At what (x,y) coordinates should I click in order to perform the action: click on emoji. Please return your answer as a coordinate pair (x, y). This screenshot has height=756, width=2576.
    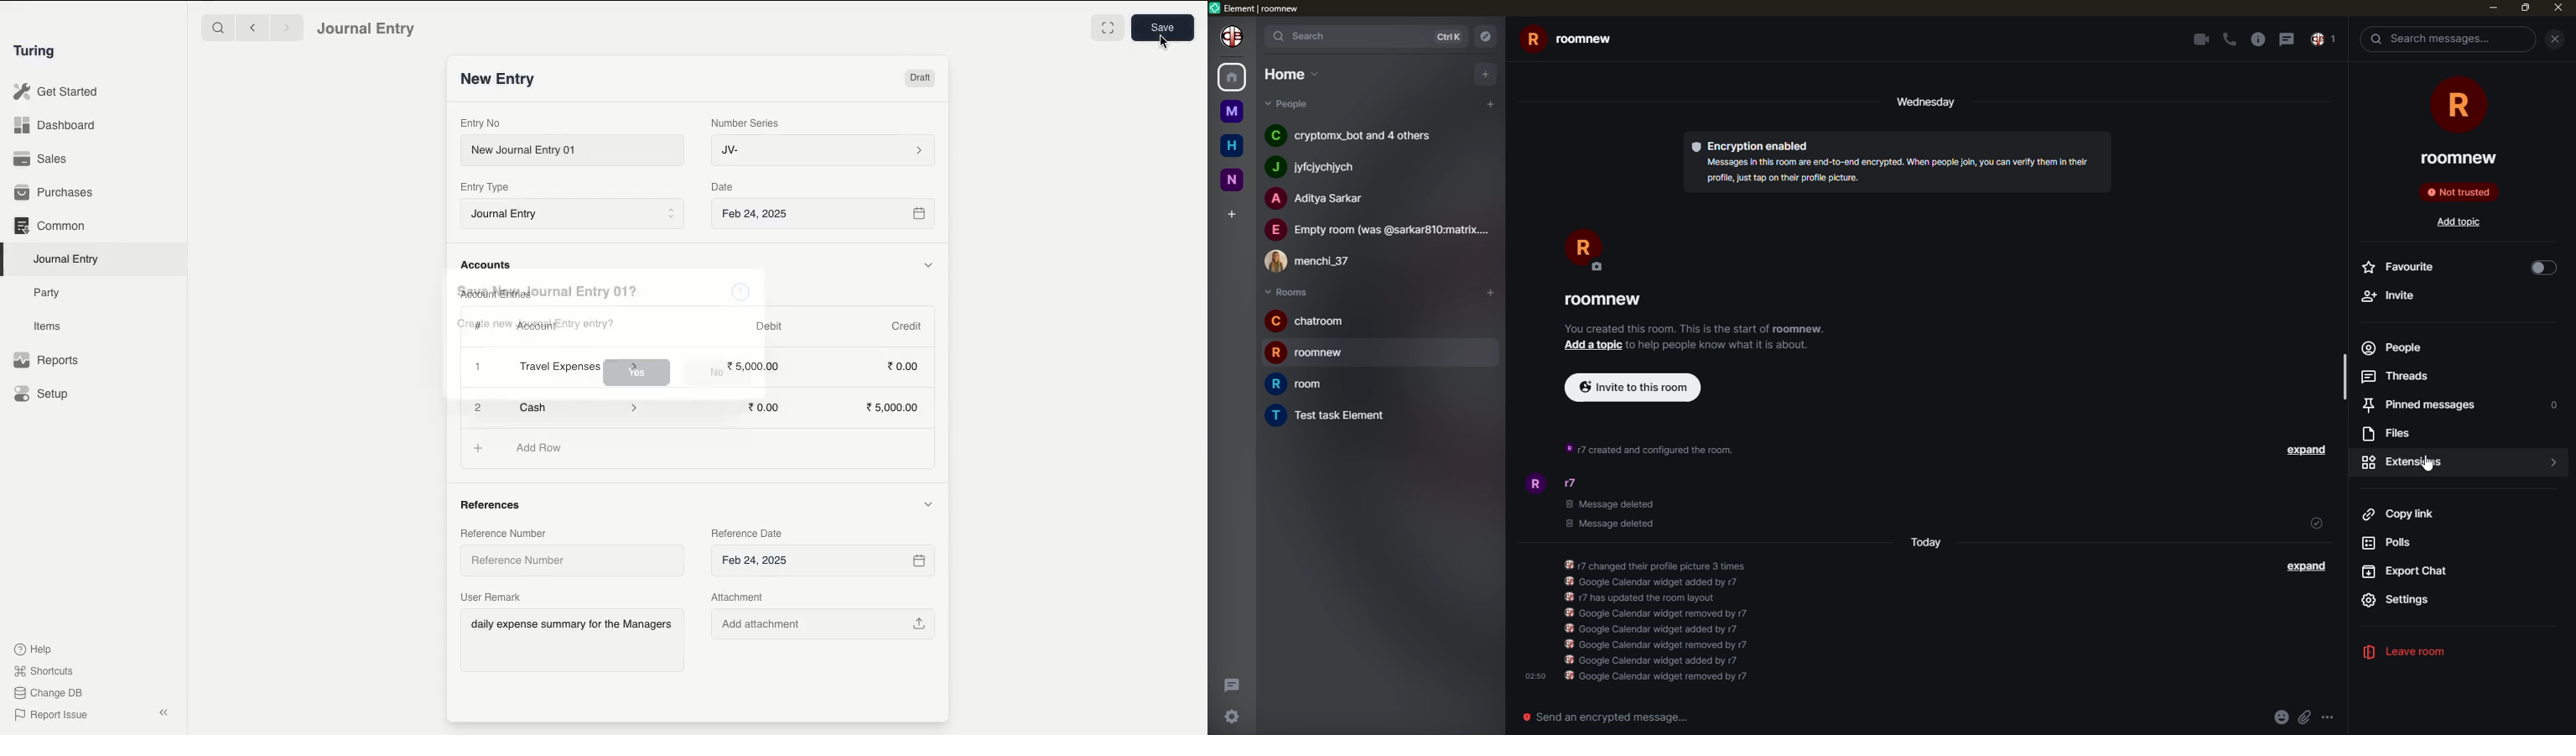
    Looking at the image, I should click on (2281, 716).